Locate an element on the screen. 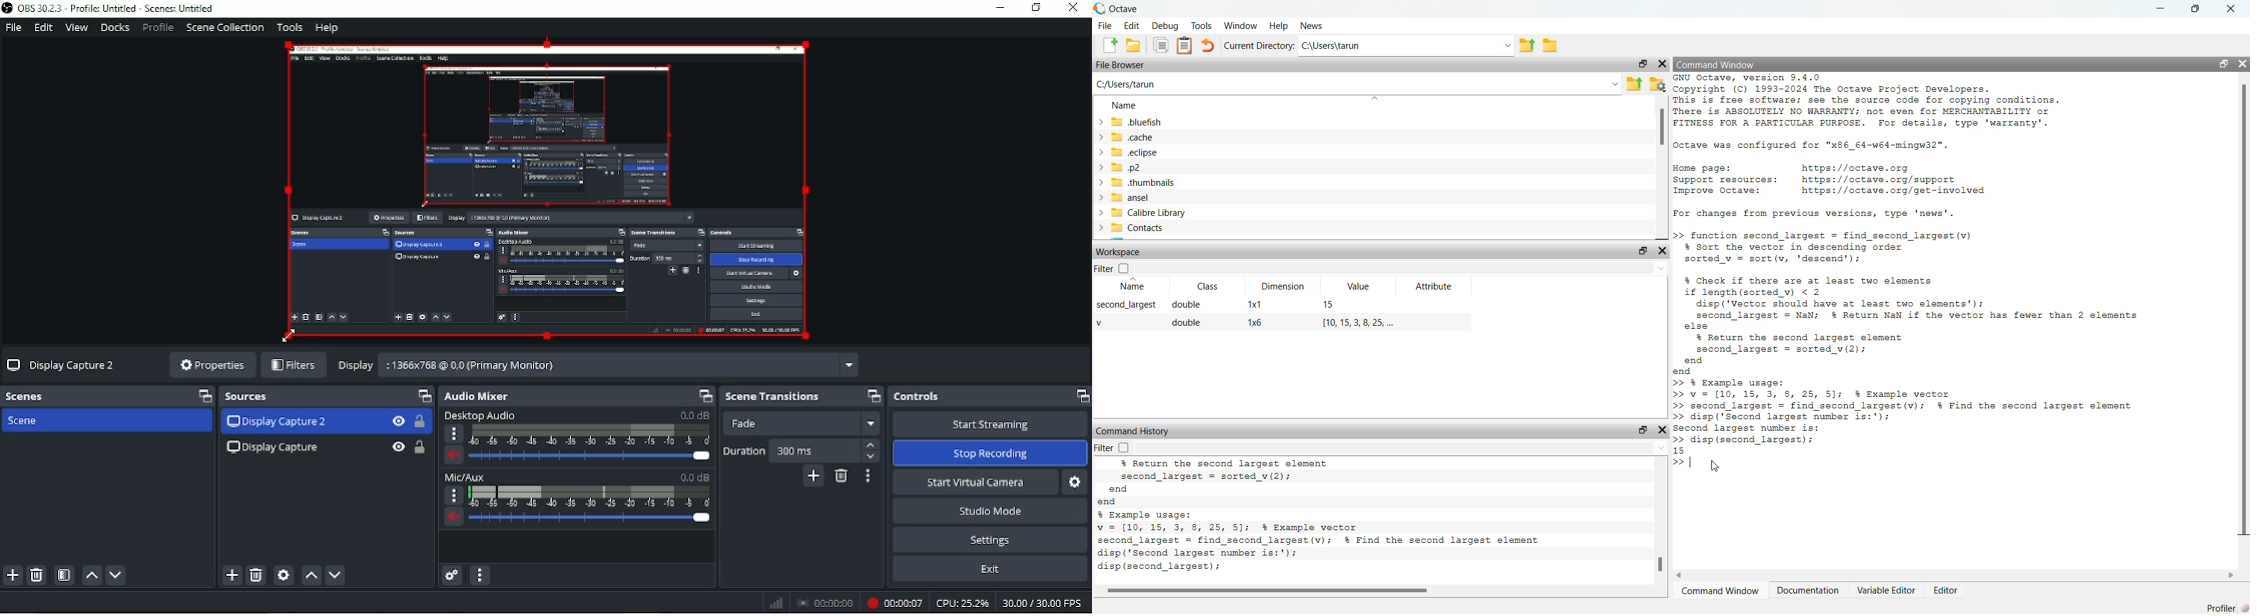 The image size is (2268, 616). volume is located at coordinates (453, 456).